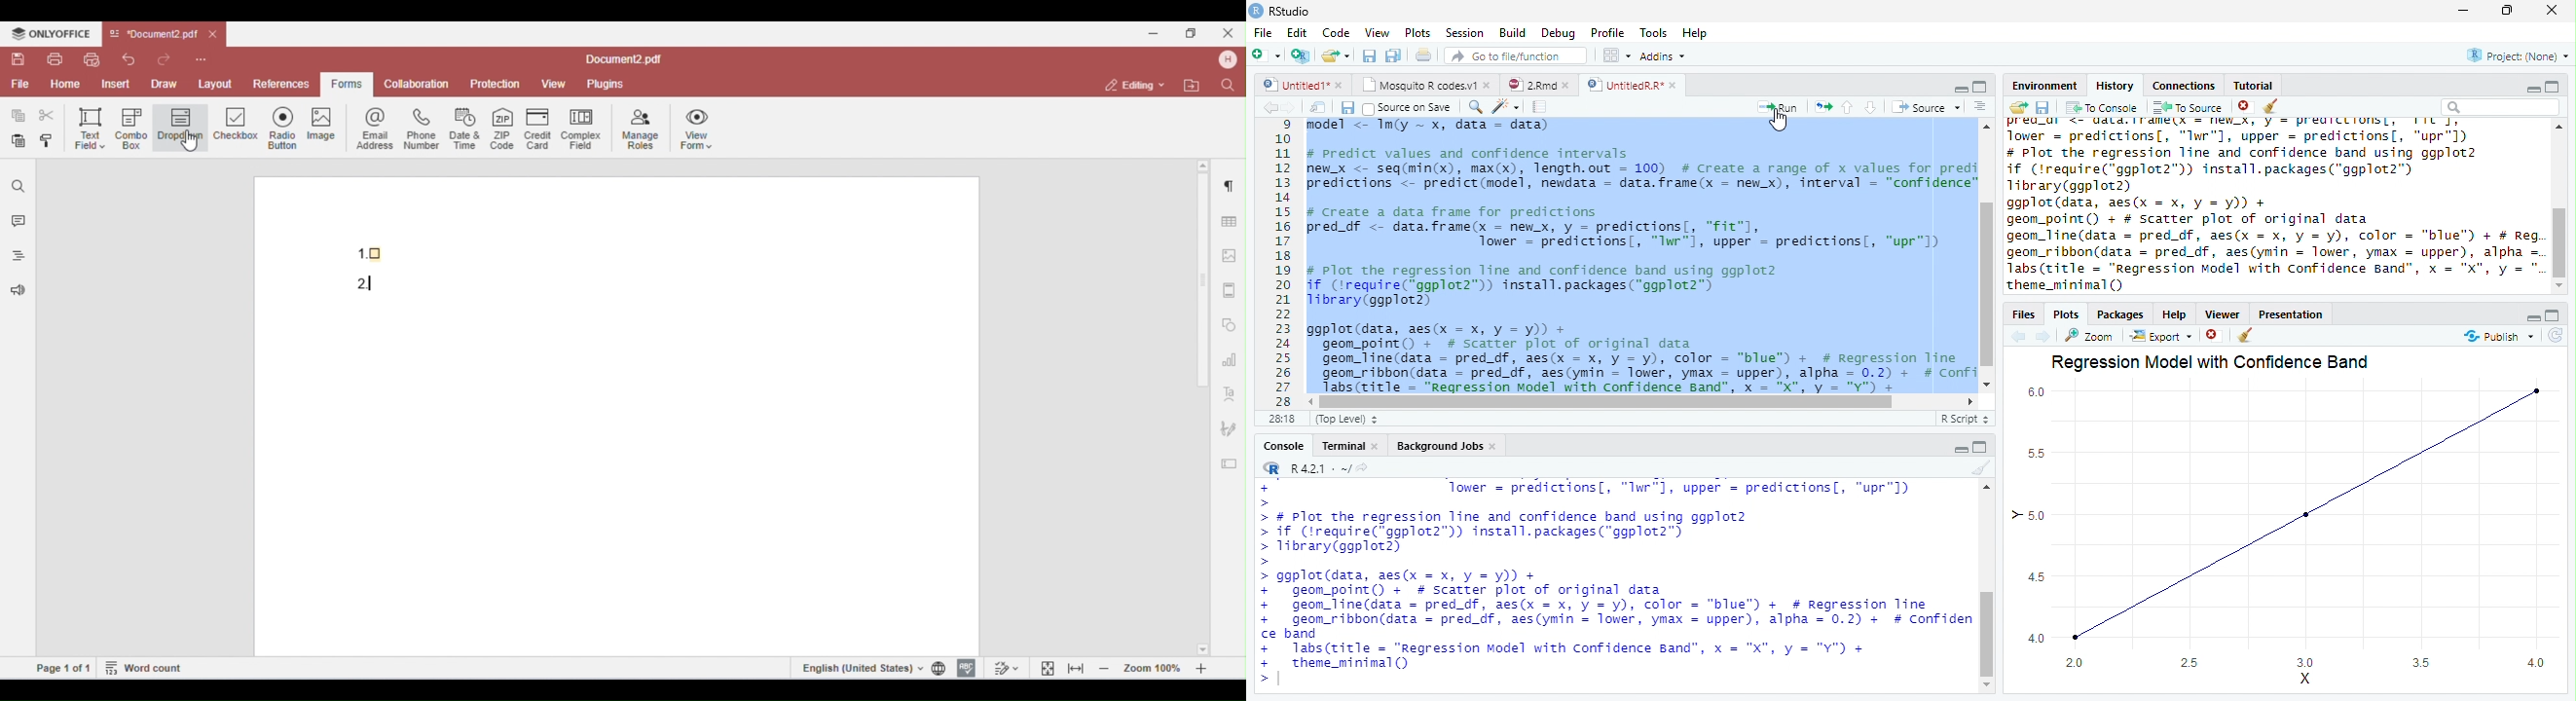 The width and height of the screenshot is (2576, 728). I want to click on Plots, so click(2068, 314).